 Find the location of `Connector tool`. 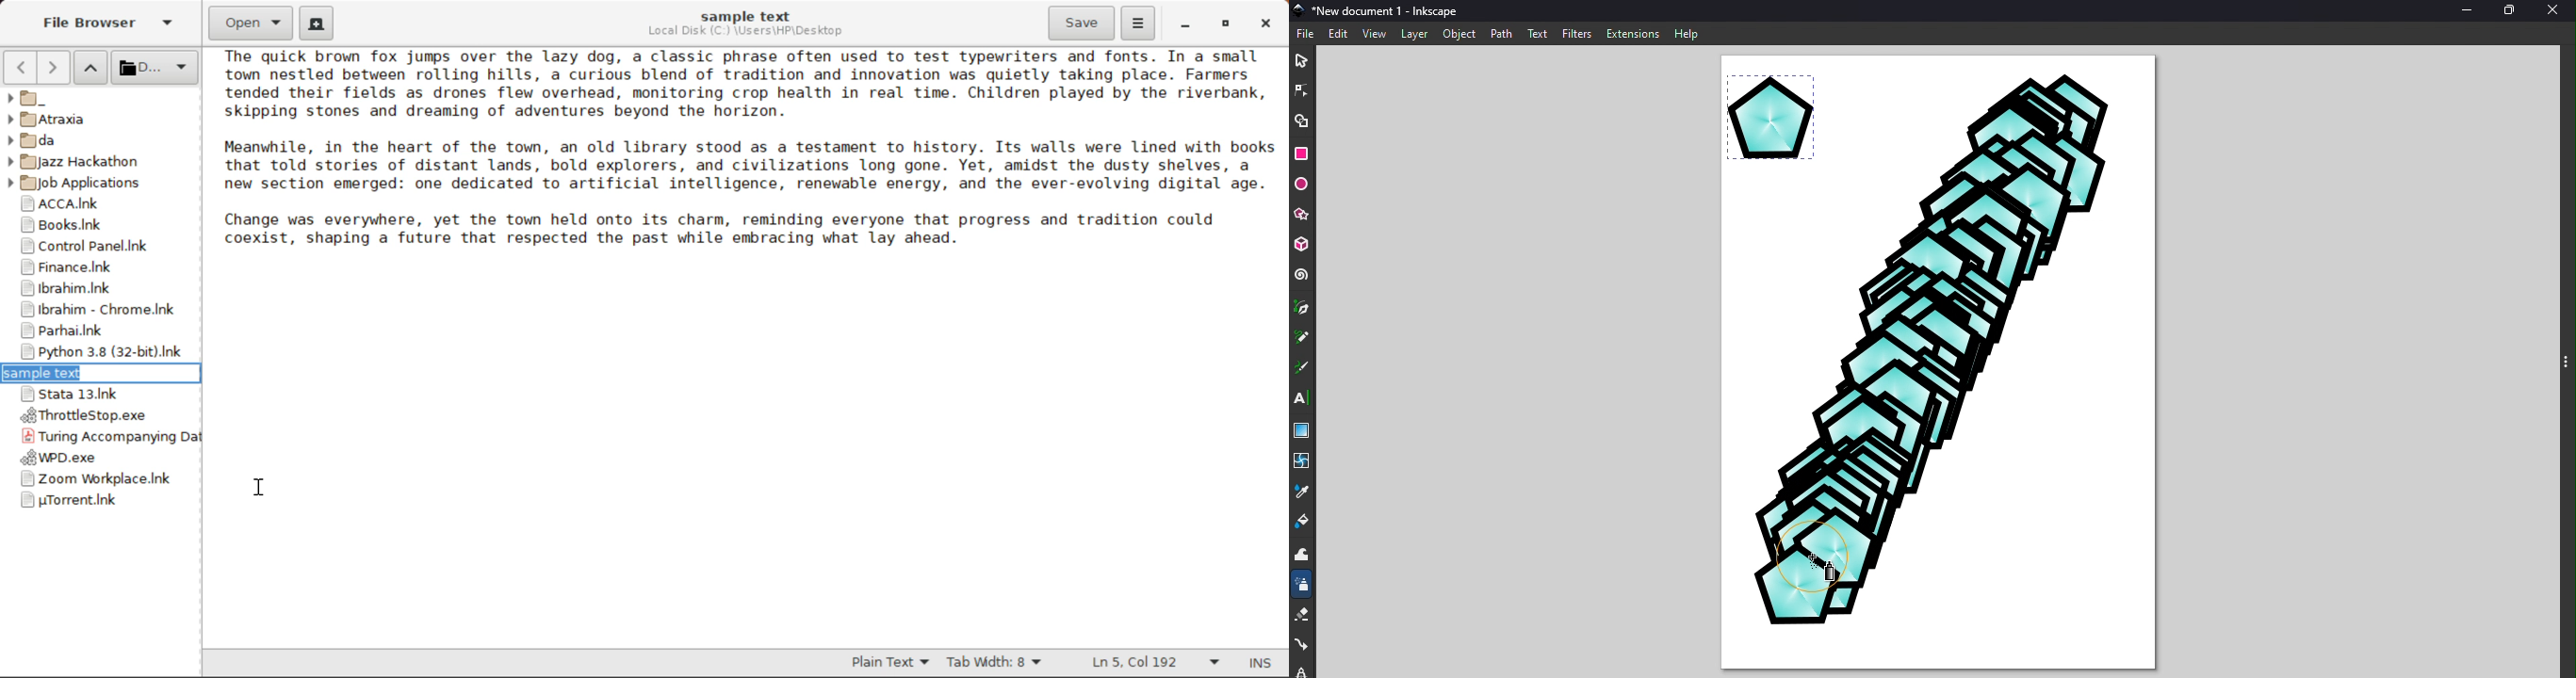

Connector tool is located at coordinates (1304, 642).